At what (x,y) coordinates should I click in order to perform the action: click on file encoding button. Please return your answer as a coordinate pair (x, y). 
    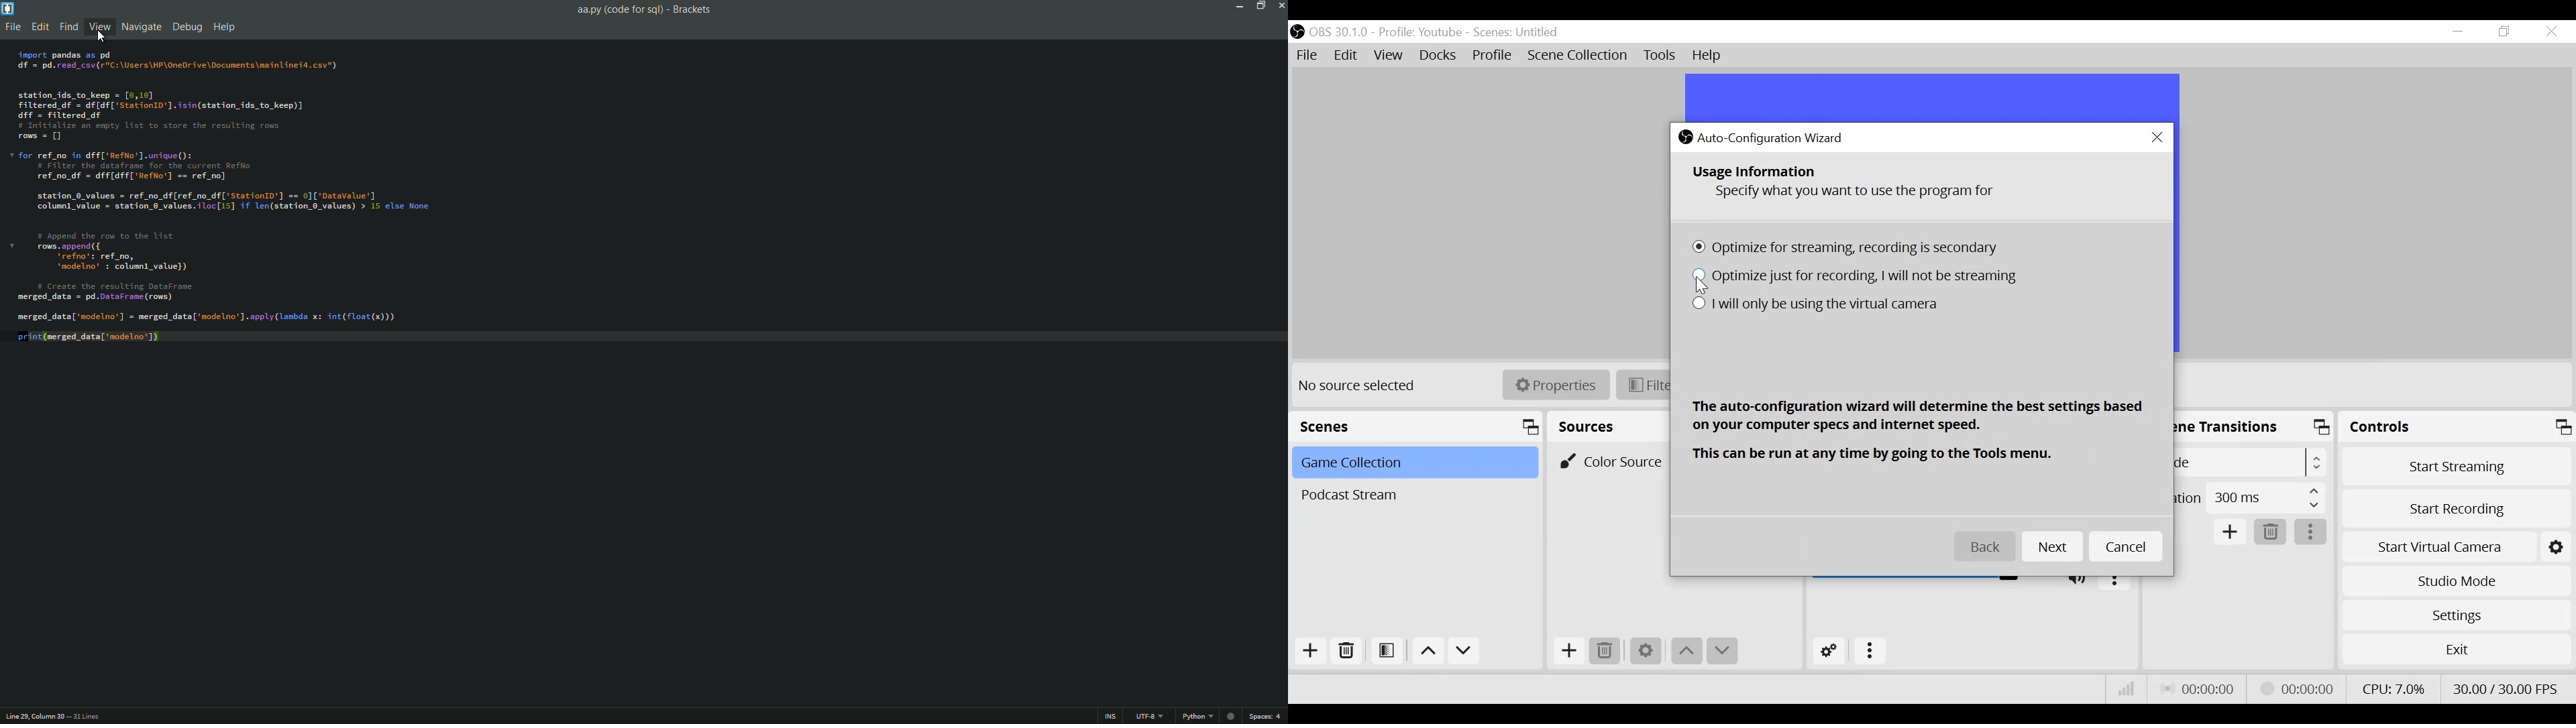
    Looking at the image, I should click on (1150, 716).